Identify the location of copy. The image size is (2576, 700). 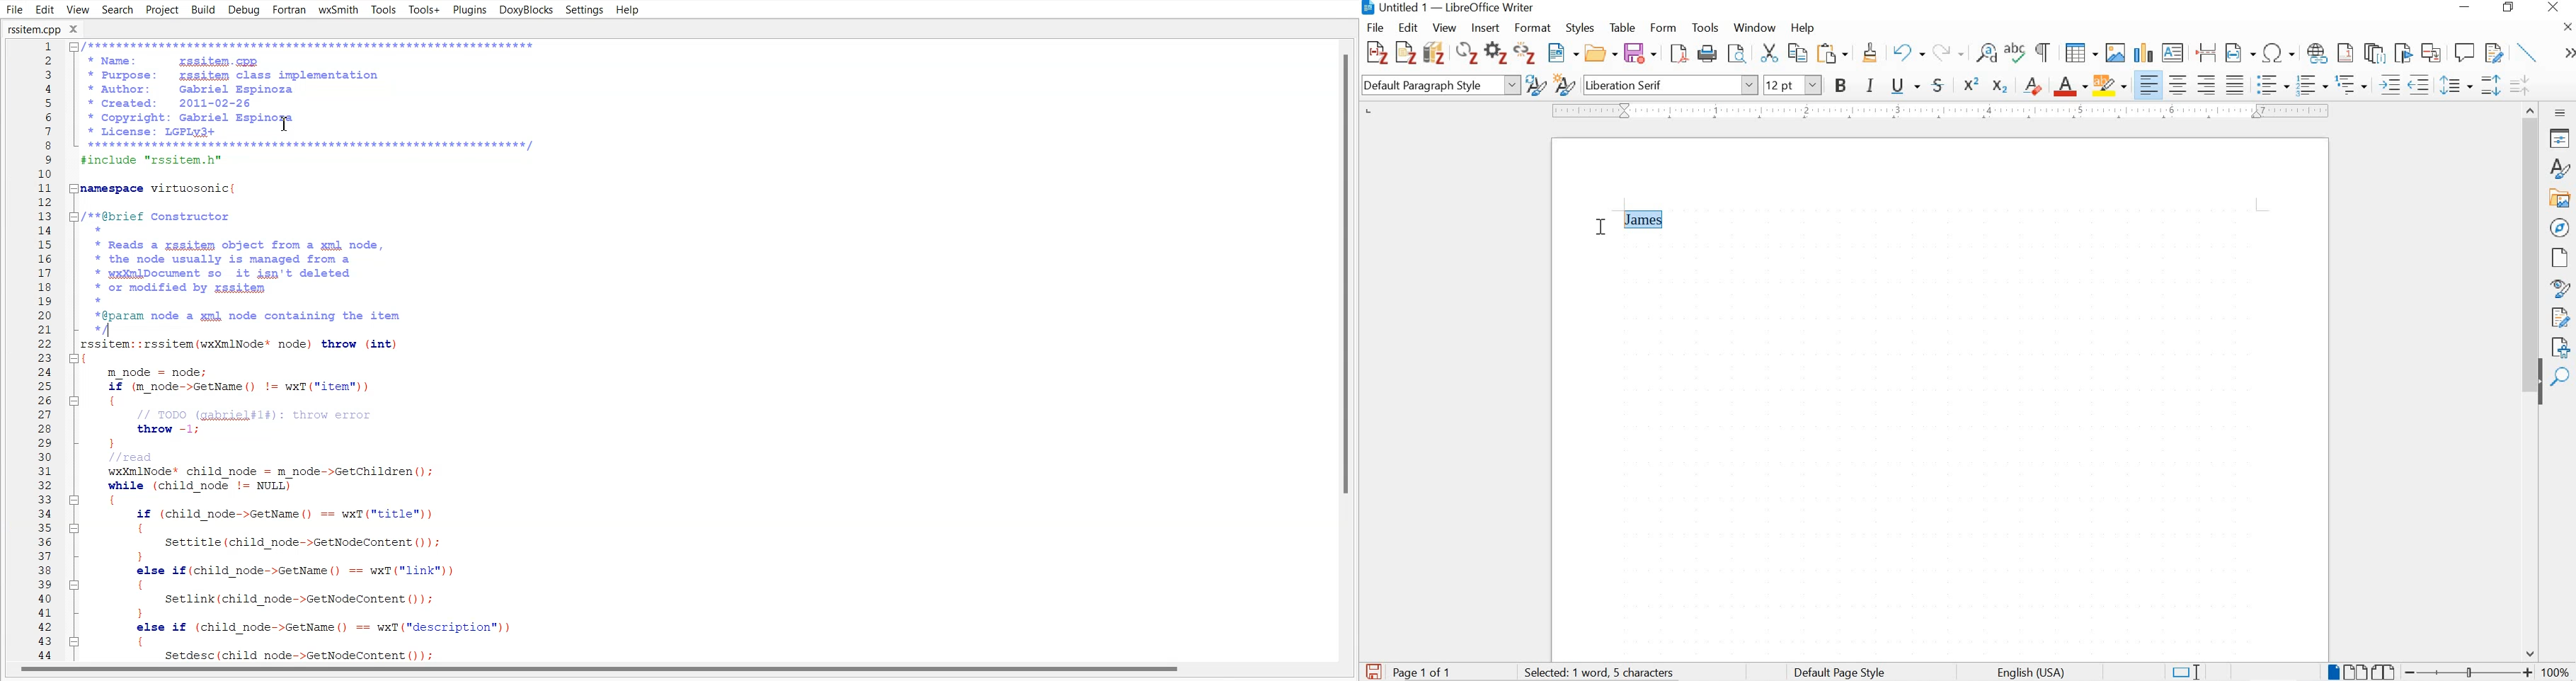
(1797, 53).